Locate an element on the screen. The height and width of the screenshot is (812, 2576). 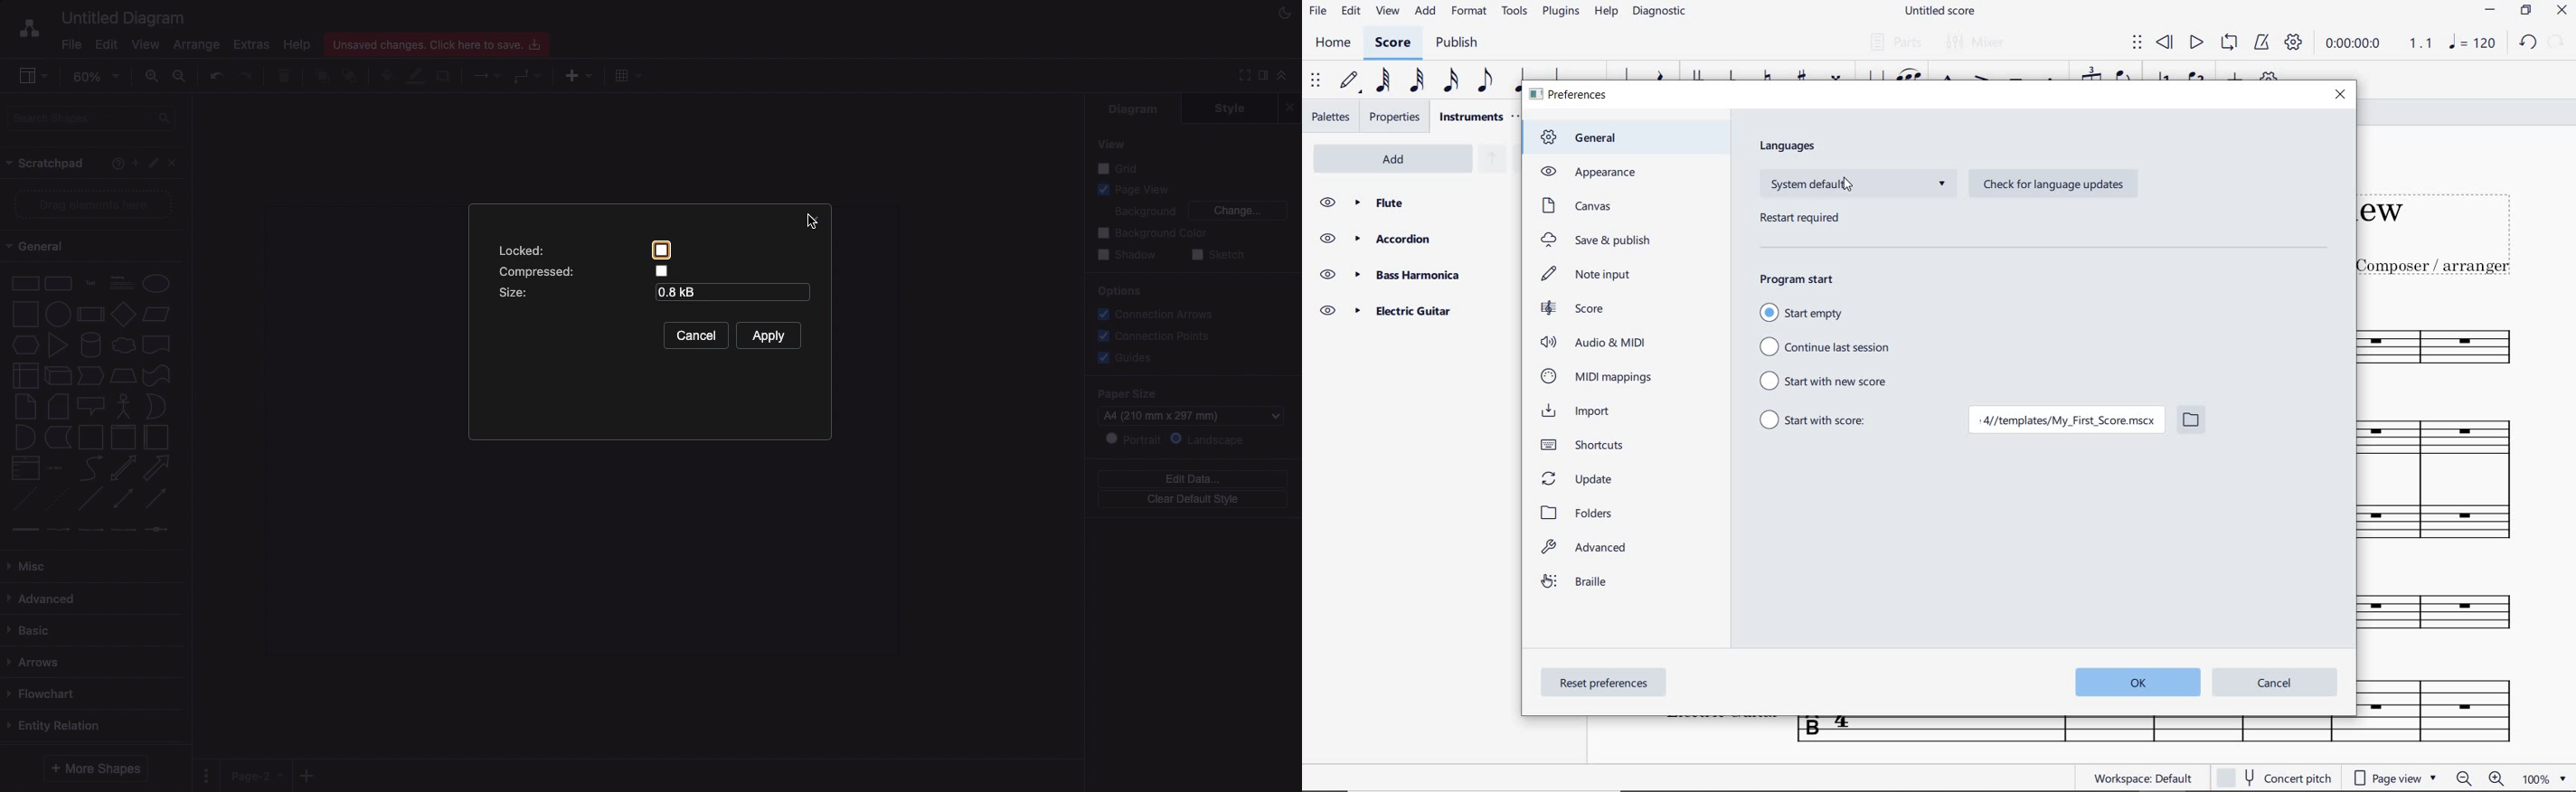
Shapes is located at coordinates (92, 405).